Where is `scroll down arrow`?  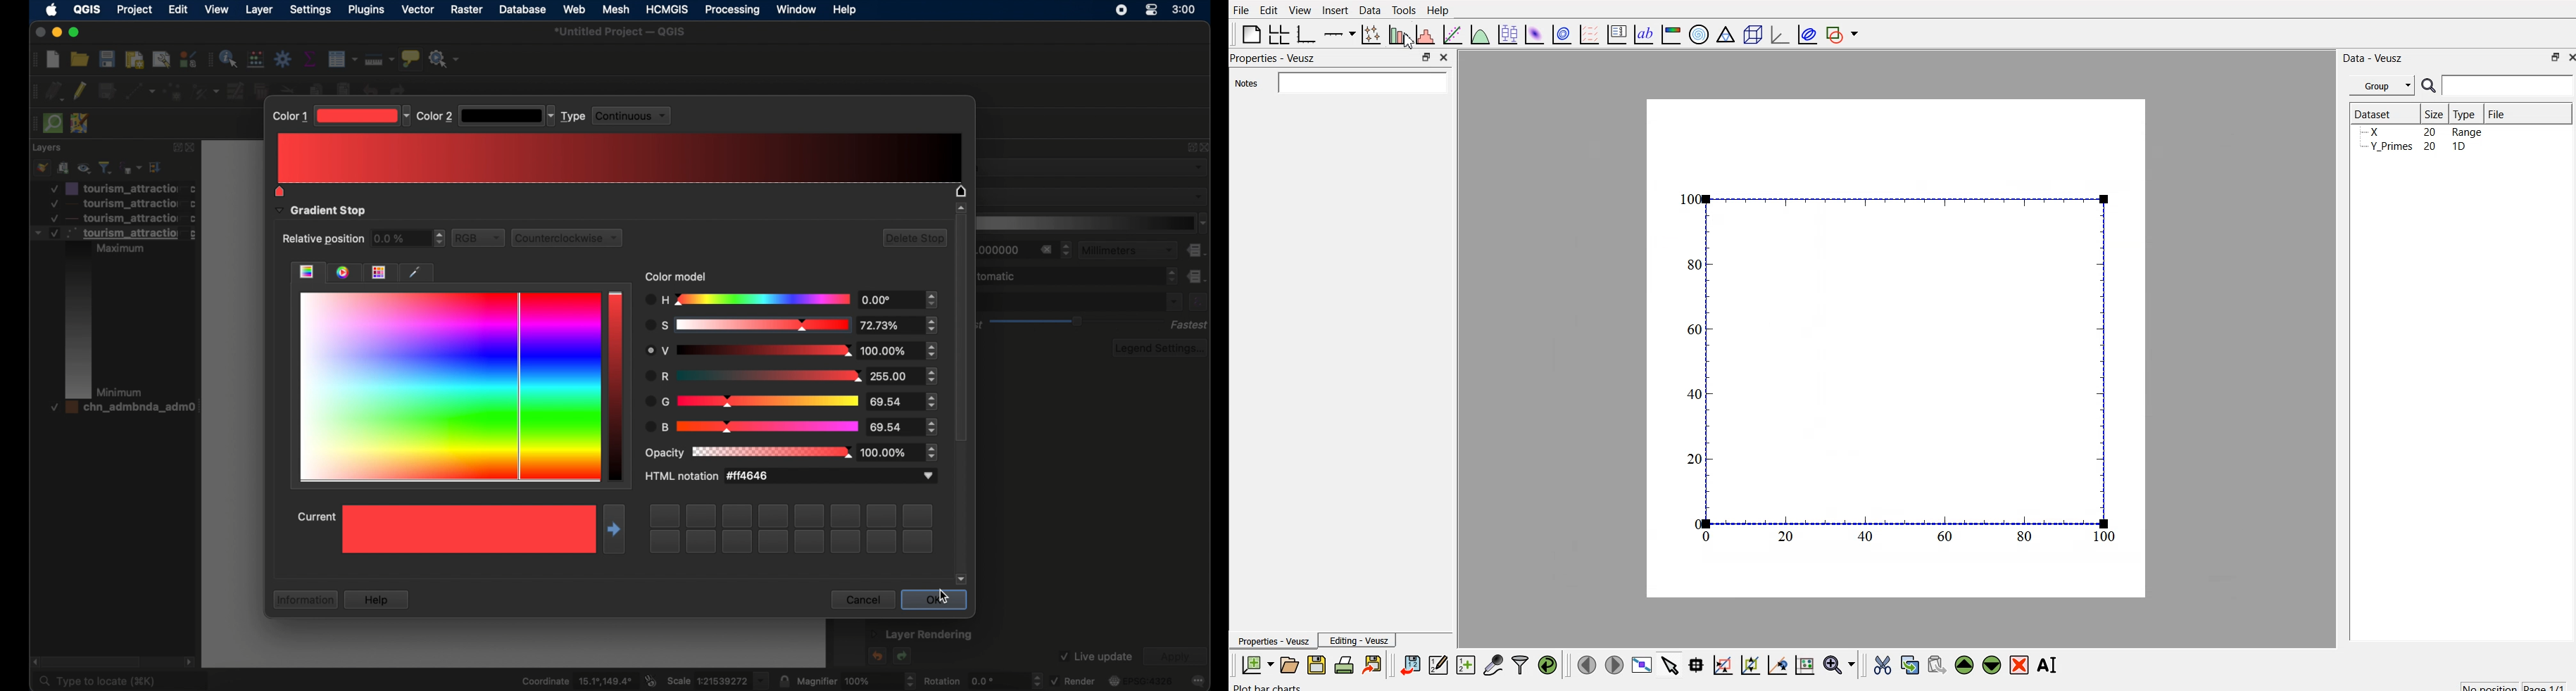
scroll down arrow is located at coordinates (962, 580).